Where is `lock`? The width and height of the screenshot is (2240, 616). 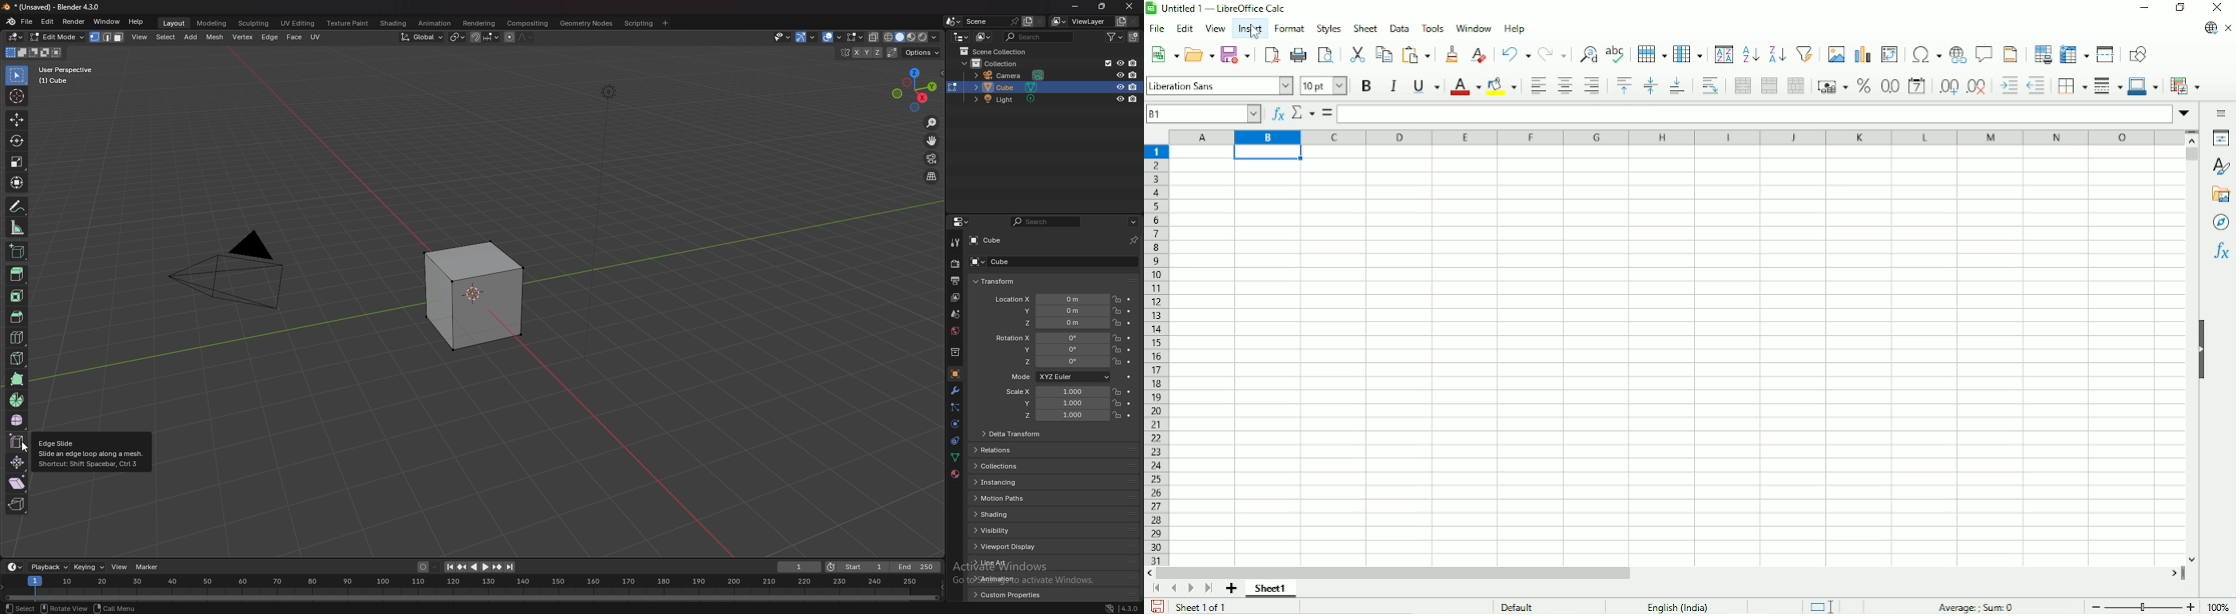 lock is located at coordinates (1117, 338).